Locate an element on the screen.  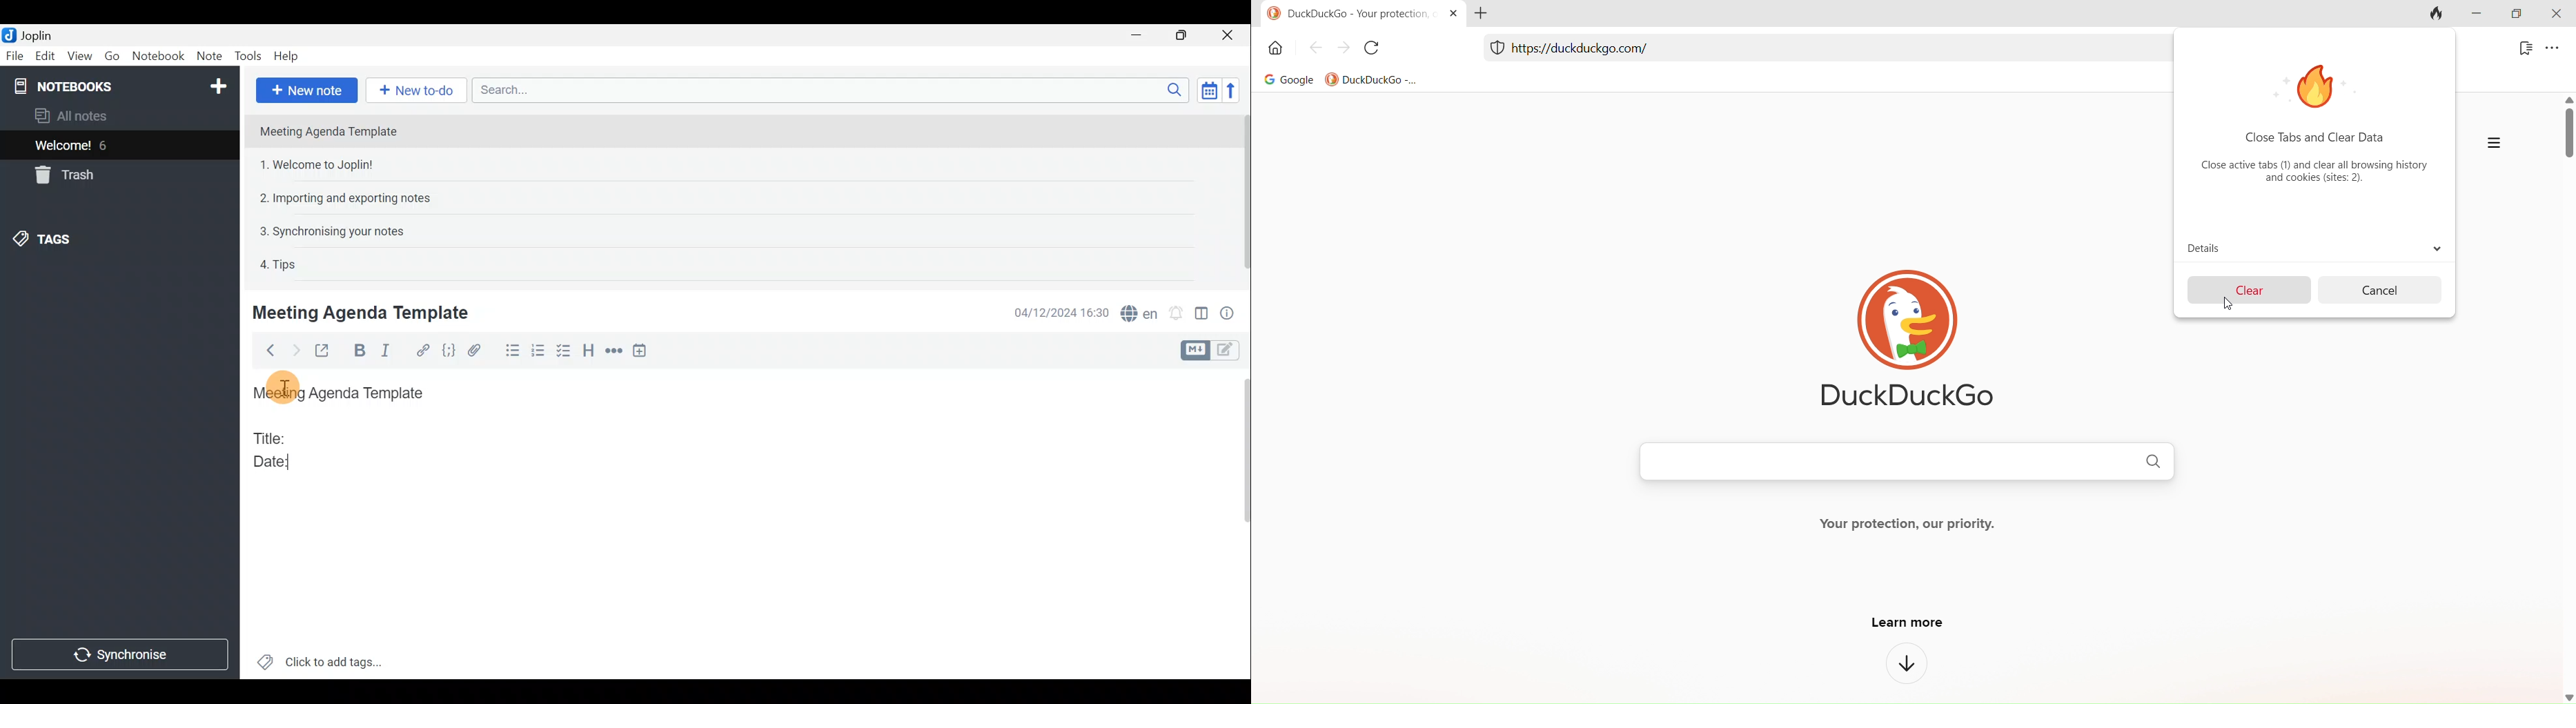
Toggle editors is located at coordinates (1229, 351).